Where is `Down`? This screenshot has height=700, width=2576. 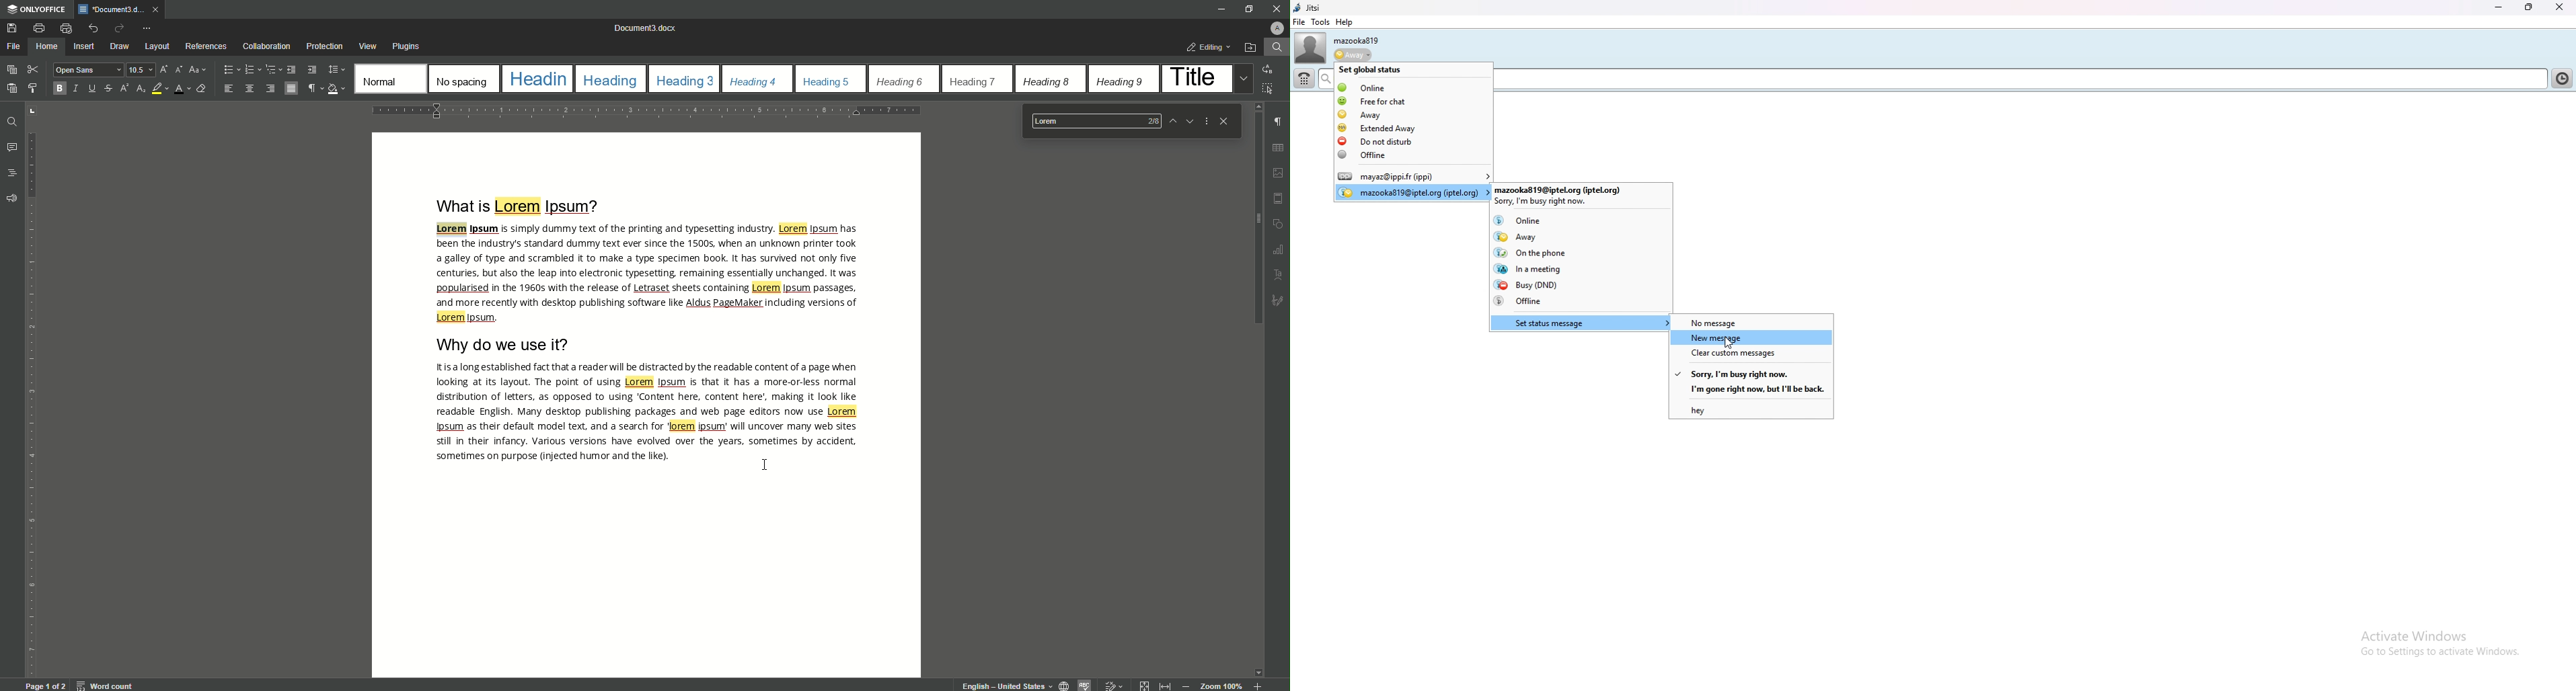
Down is located at coordinates (1188, 120).